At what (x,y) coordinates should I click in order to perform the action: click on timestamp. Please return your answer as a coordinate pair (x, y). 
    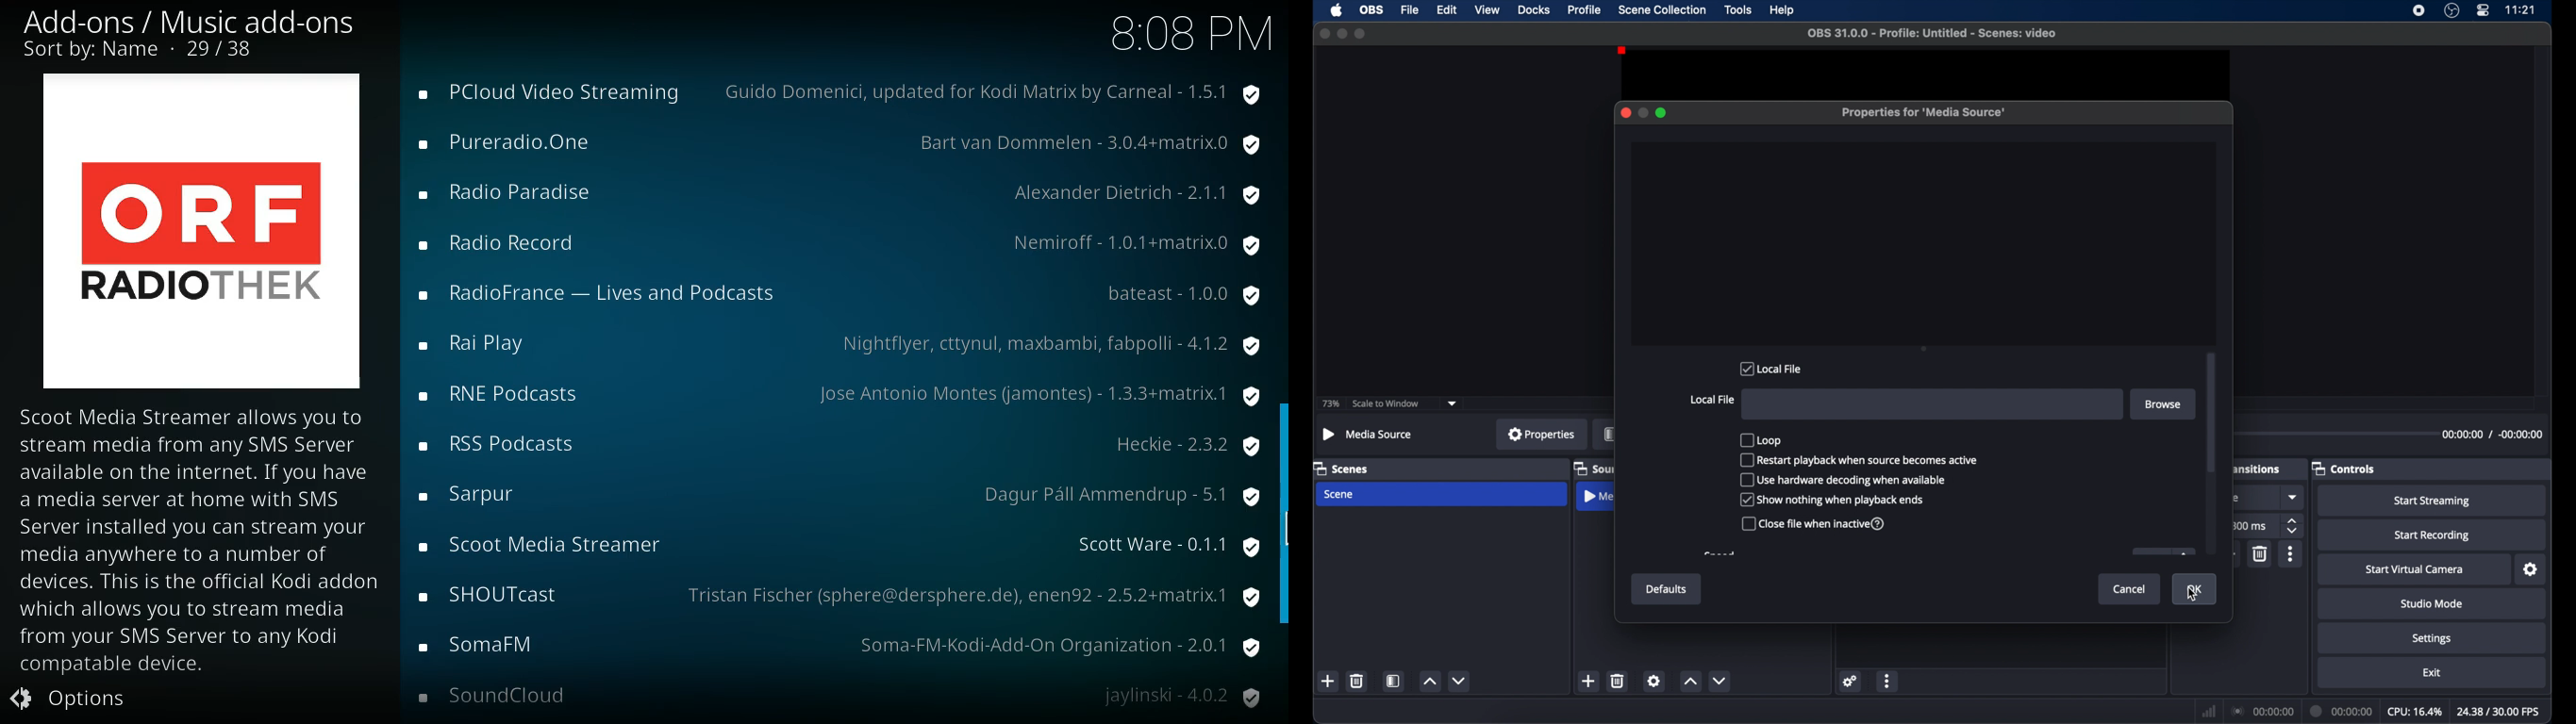
    Looking at the image, I should click on (2493, 434).